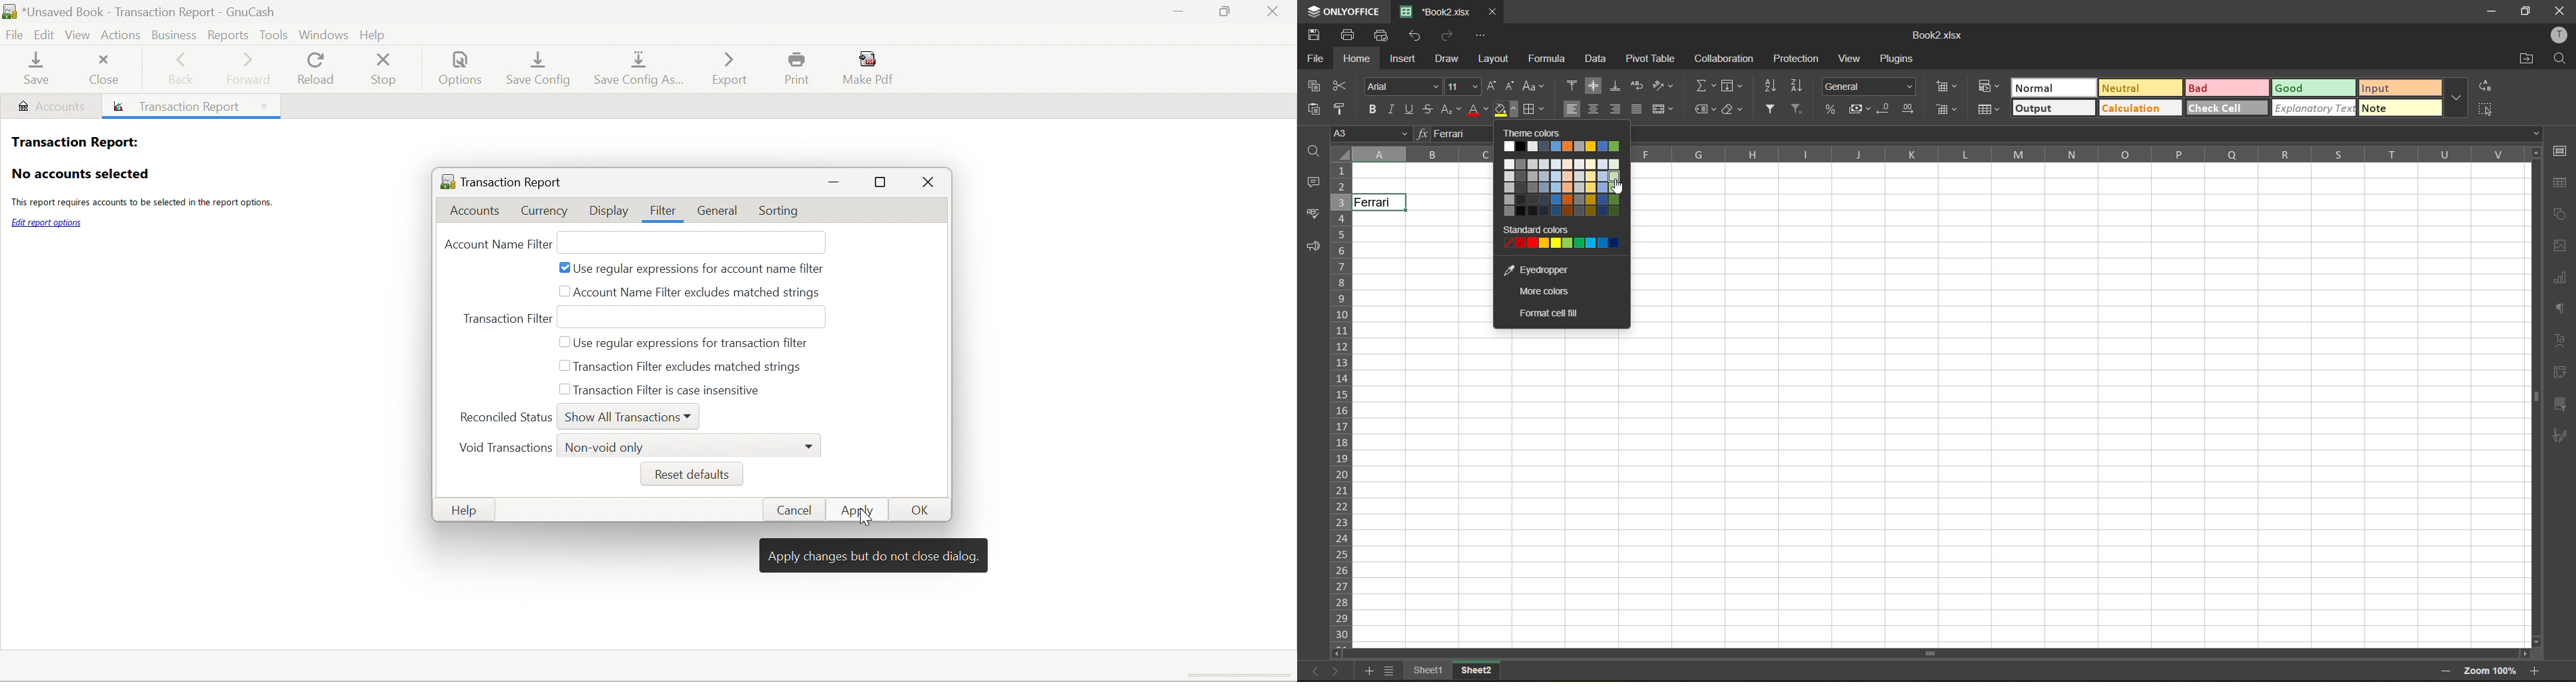  I want to click on find, so click(2560, 58).